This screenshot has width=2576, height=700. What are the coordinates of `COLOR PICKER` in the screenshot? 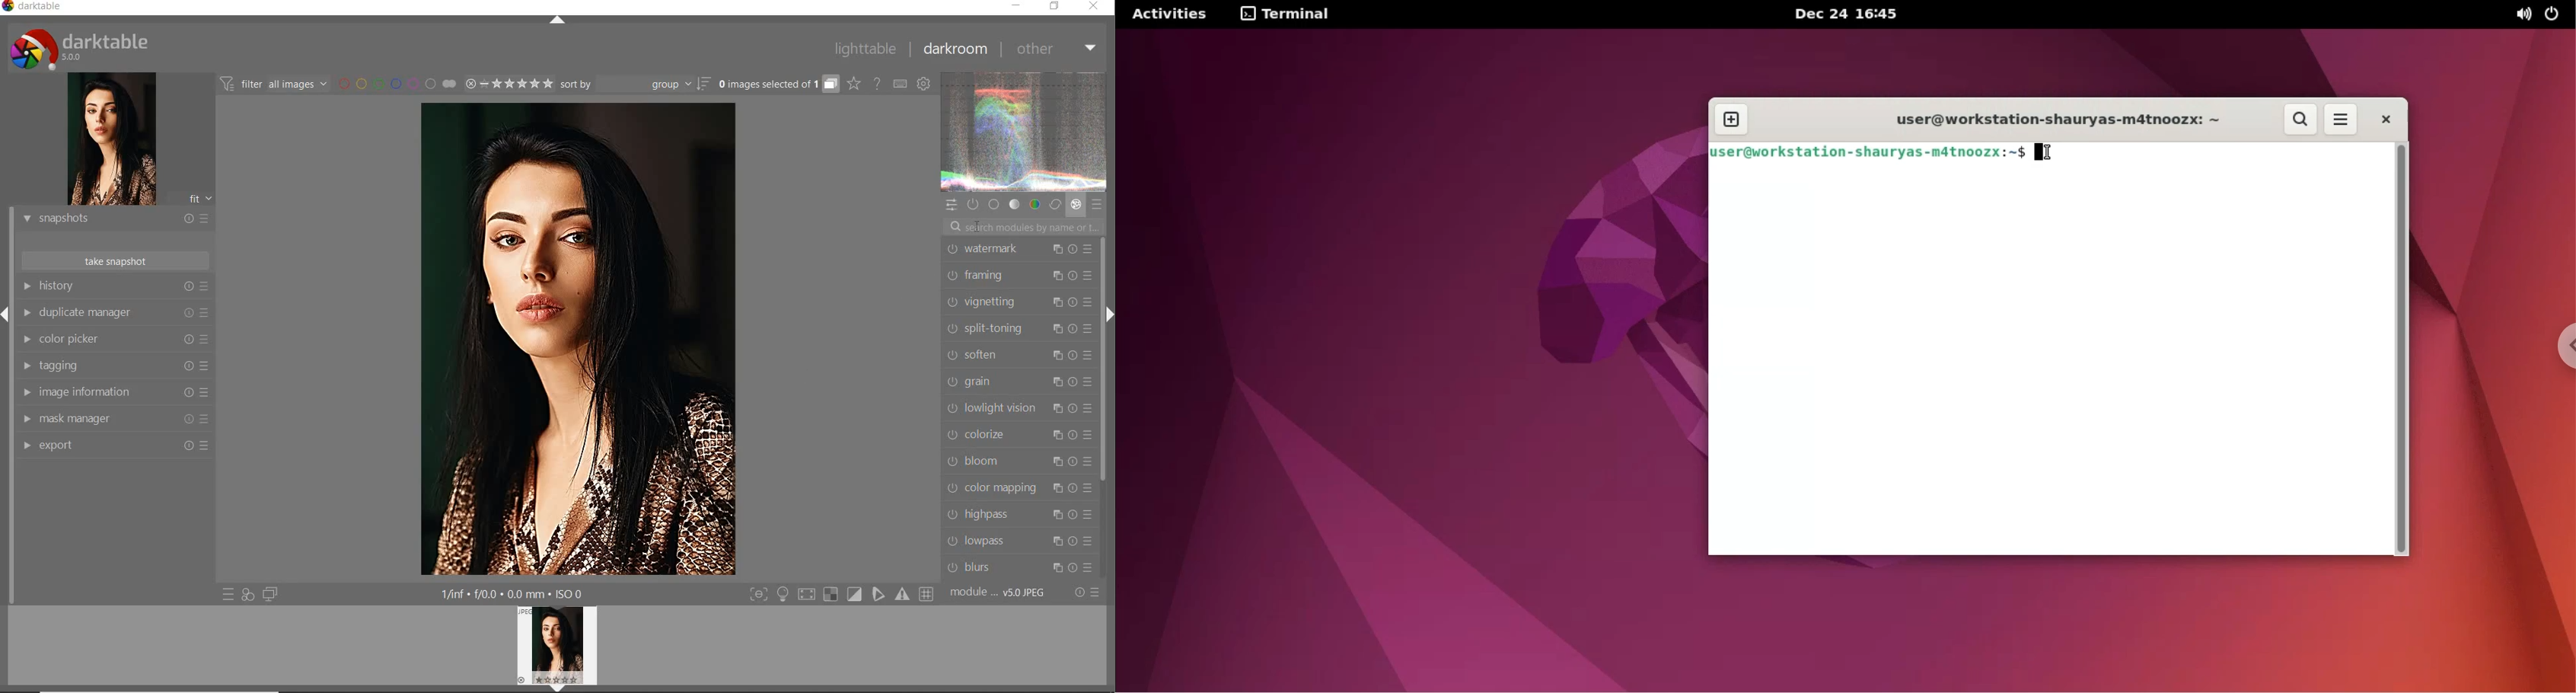 It's located at (113, 341).